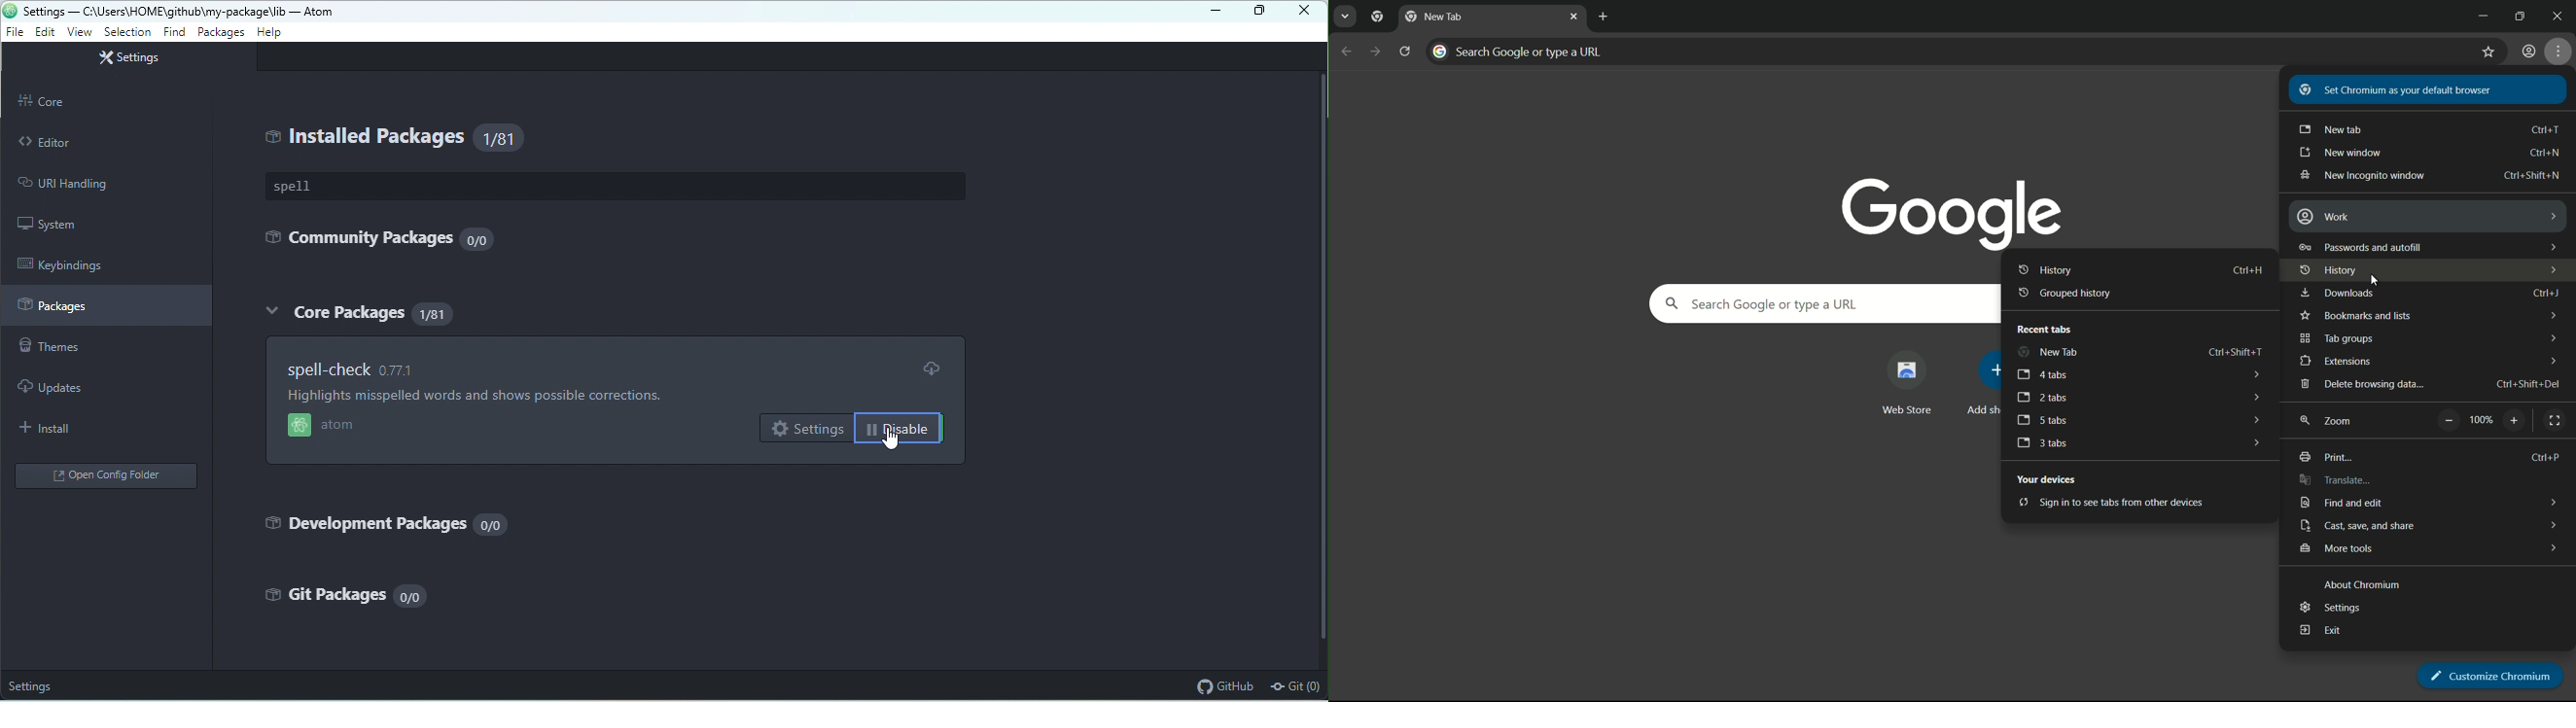  Describe the element at coordinates (892, 439) in the screenshot. I see `cursor` at that location.